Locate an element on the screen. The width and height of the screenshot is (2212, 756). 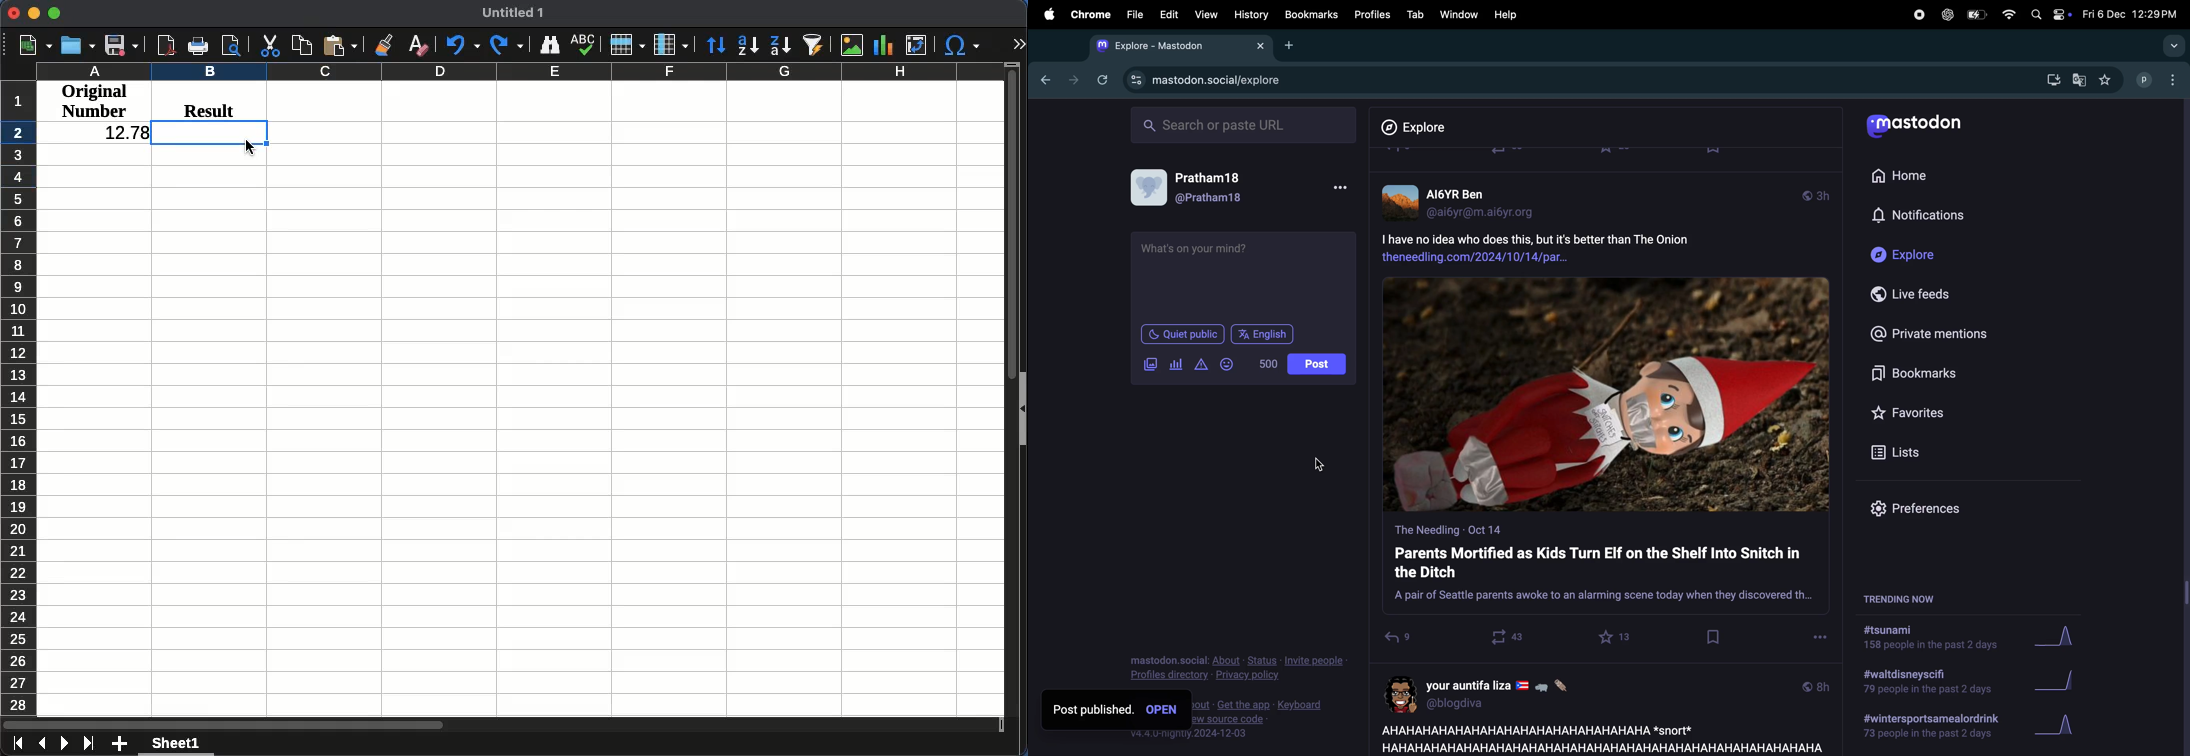
mastodon is located at coordinates (1919, 127).